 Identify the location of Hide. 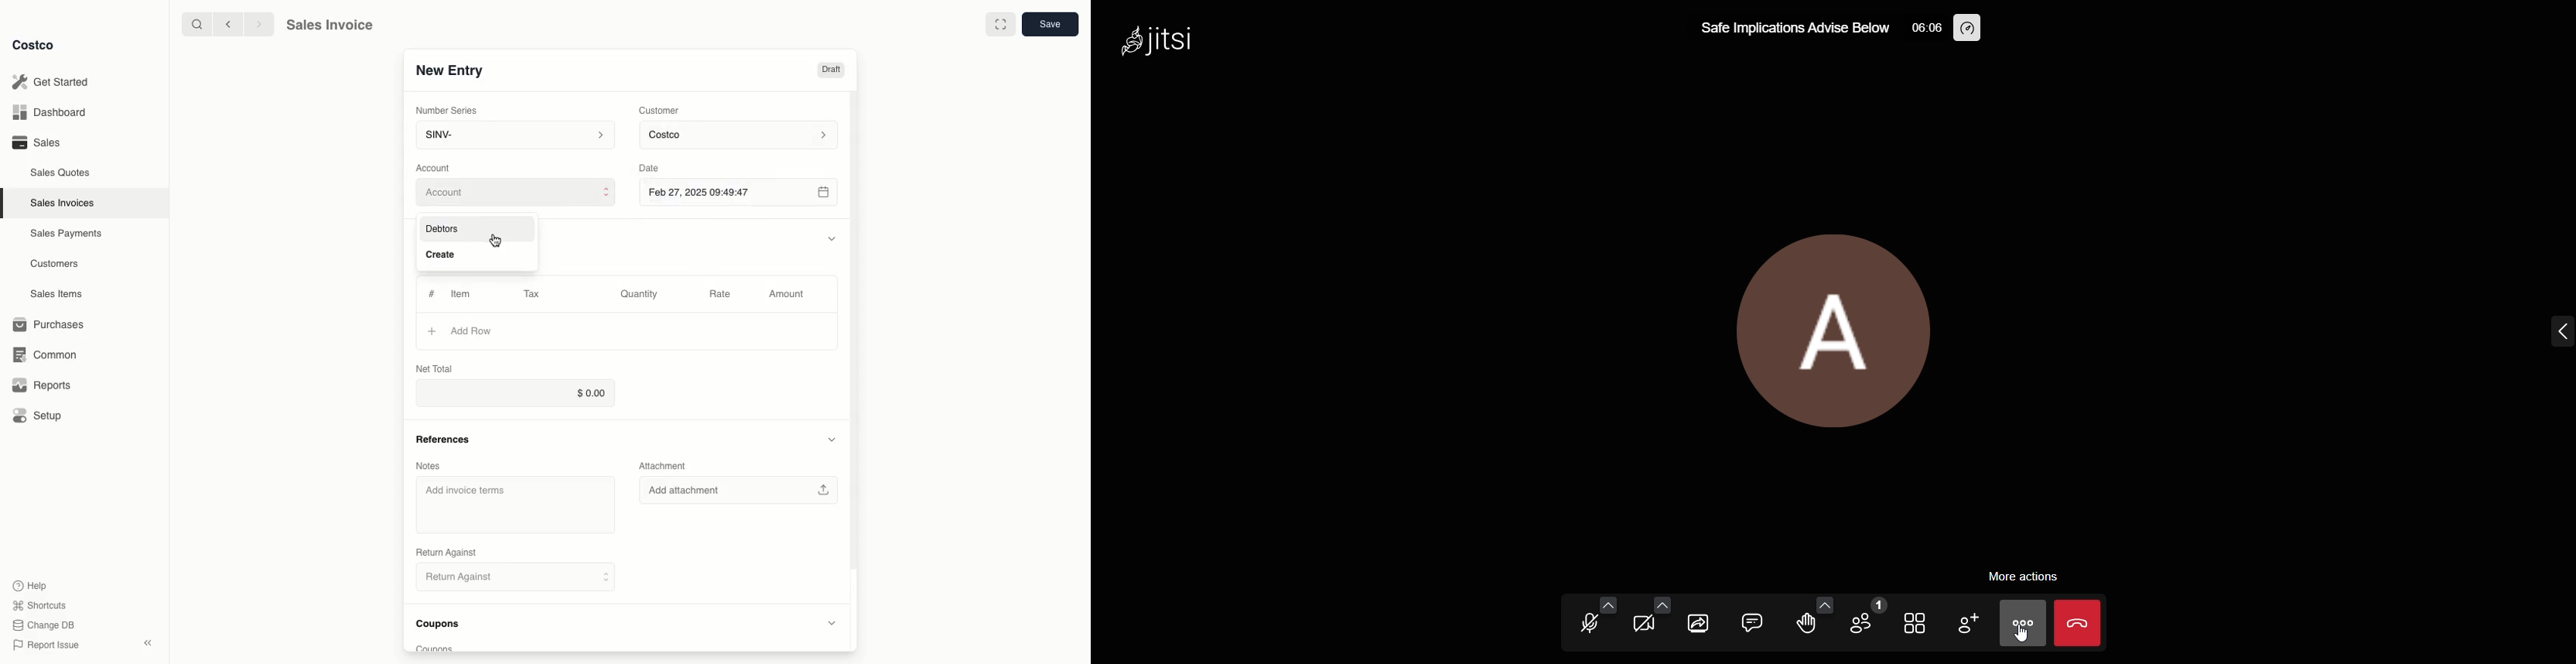
(830, 440).